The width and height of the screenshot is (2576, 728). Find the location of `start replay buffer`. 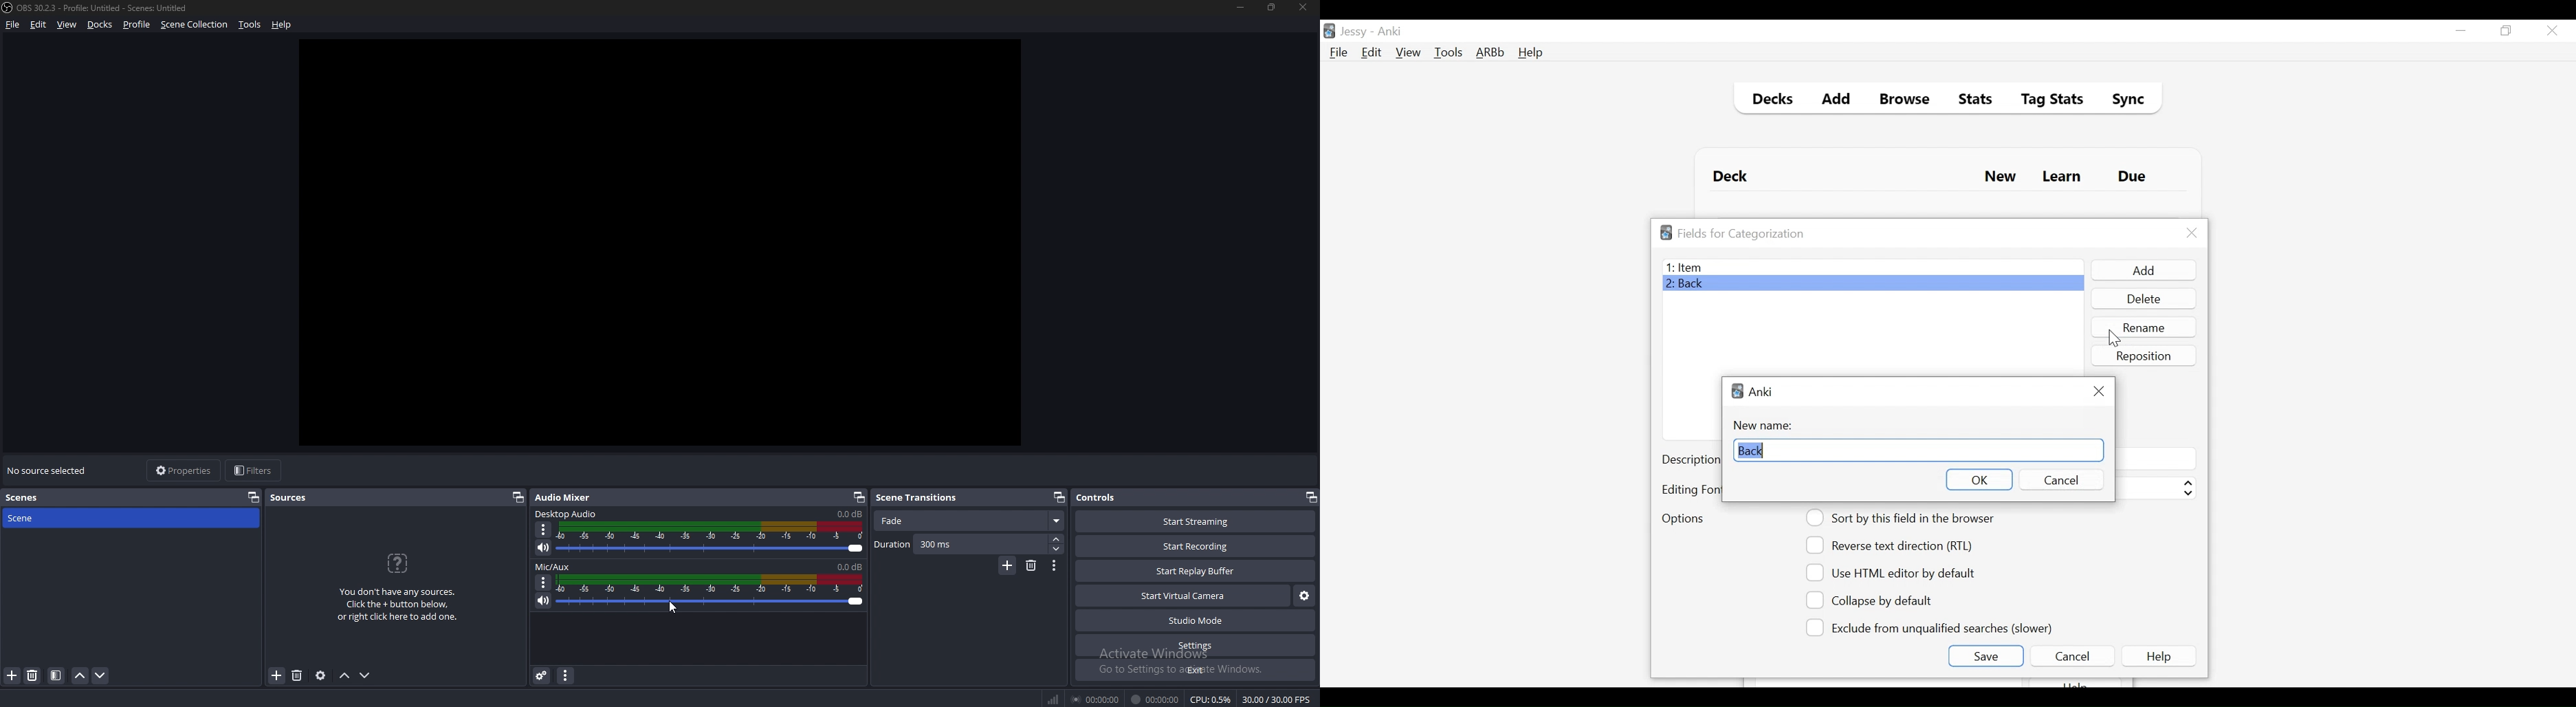

start replay buffer is located at coordinates (1194, 570).